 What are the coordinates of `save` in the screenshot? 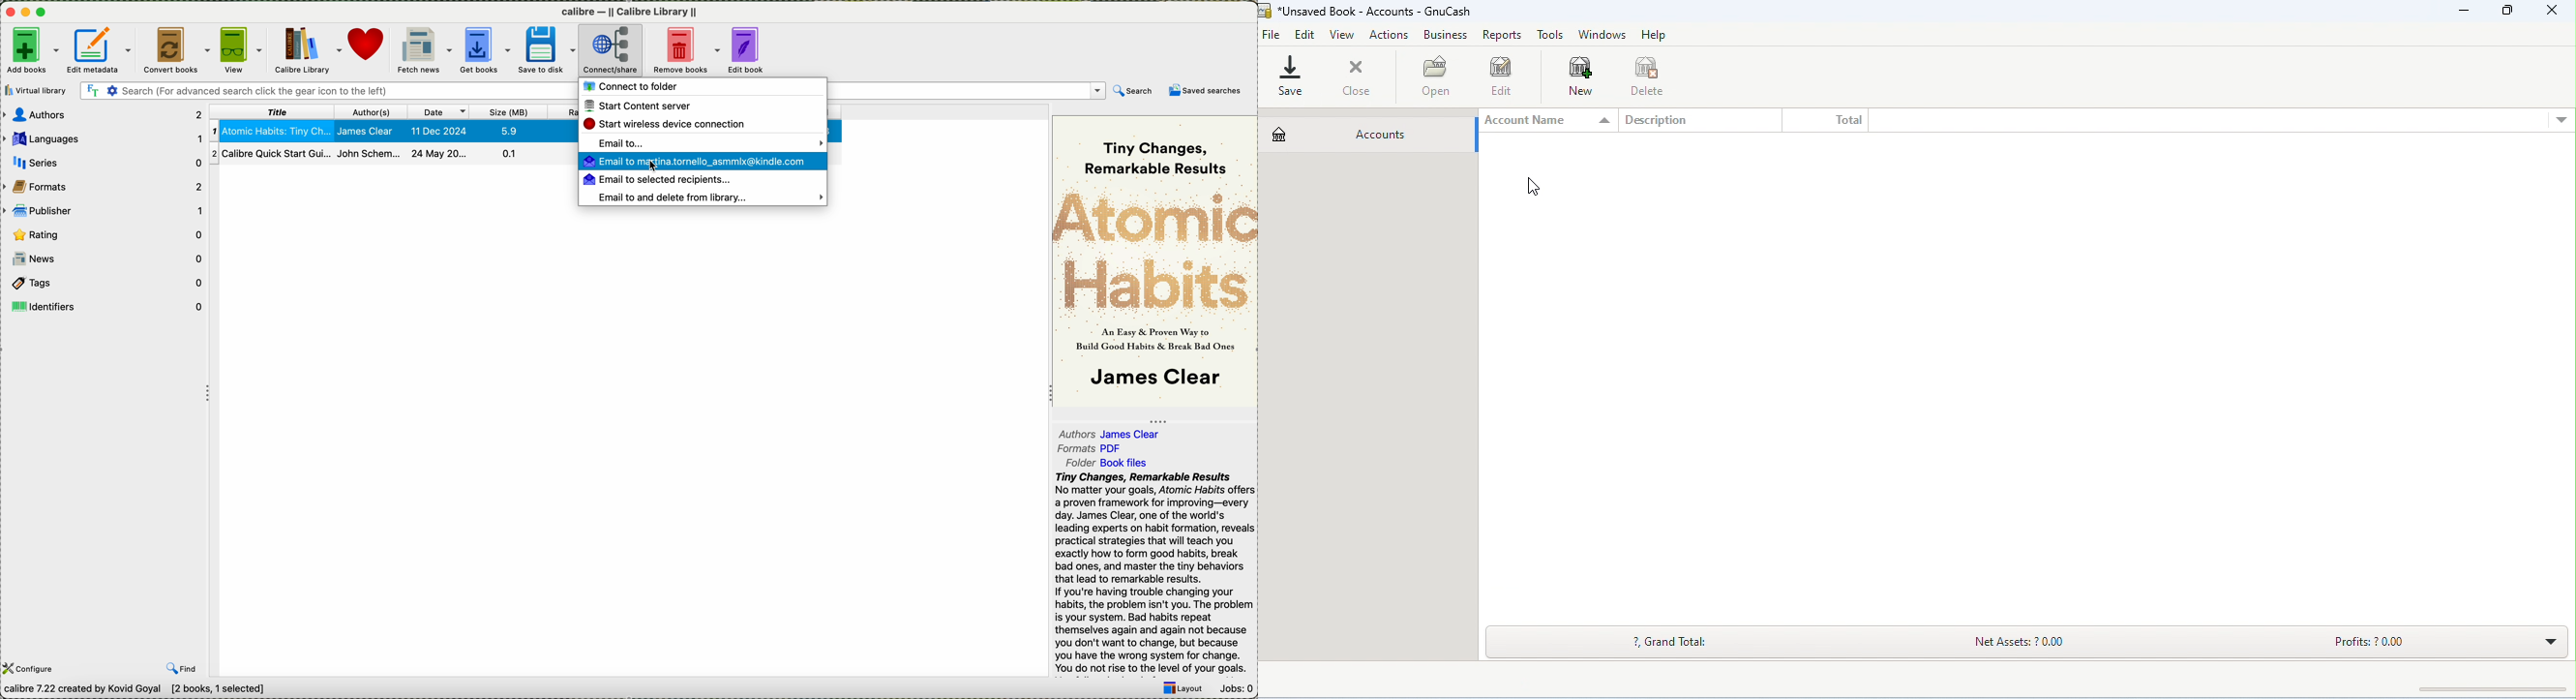 It's located at (1294, 76).